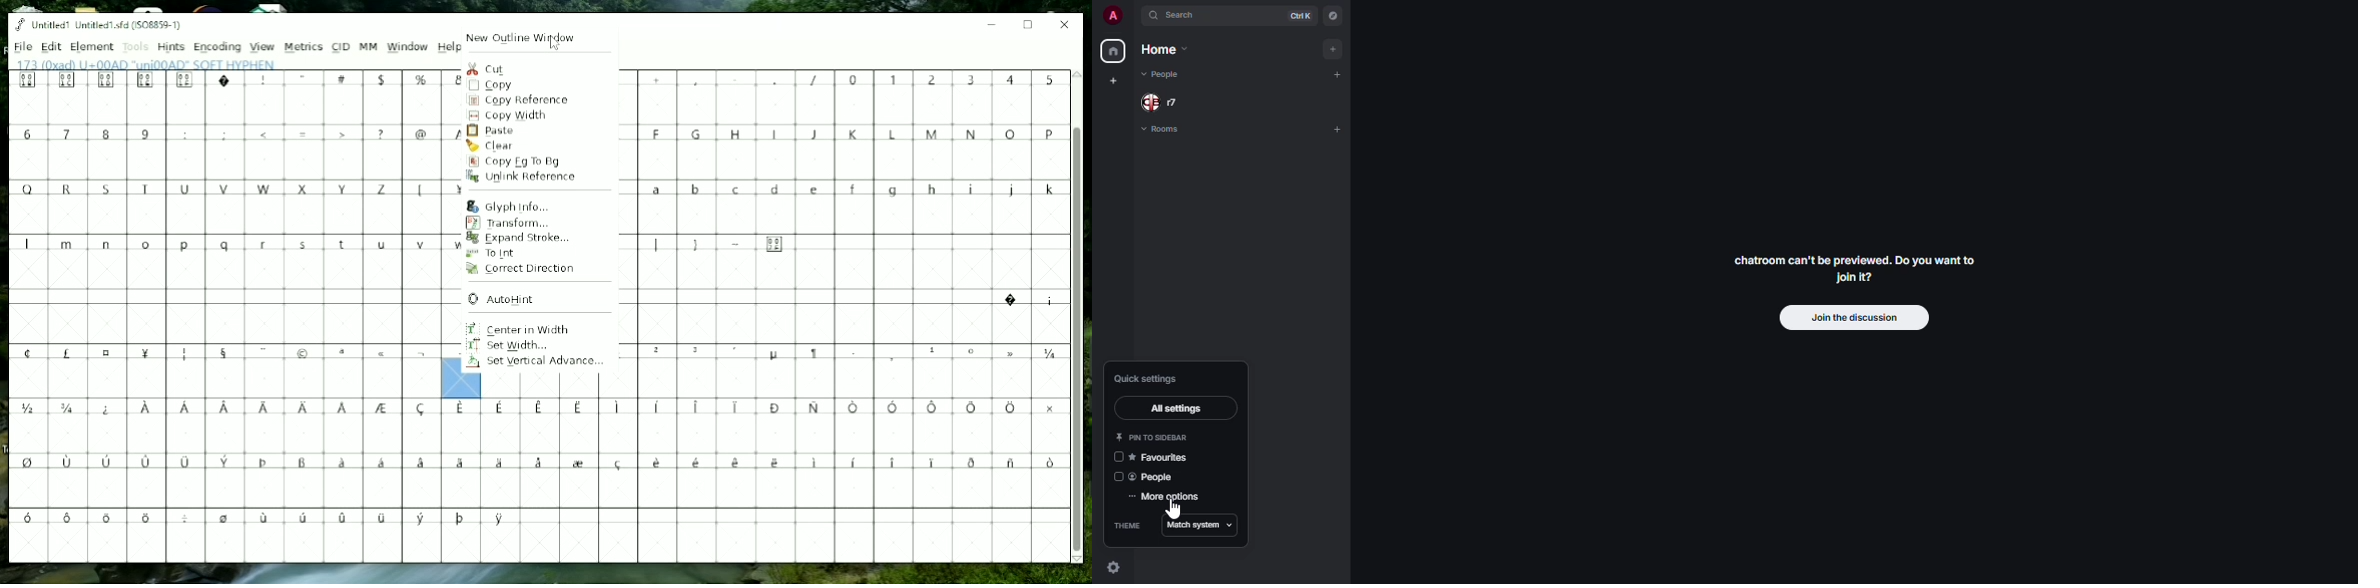  I want to click on Symbols, so click(234, 81).